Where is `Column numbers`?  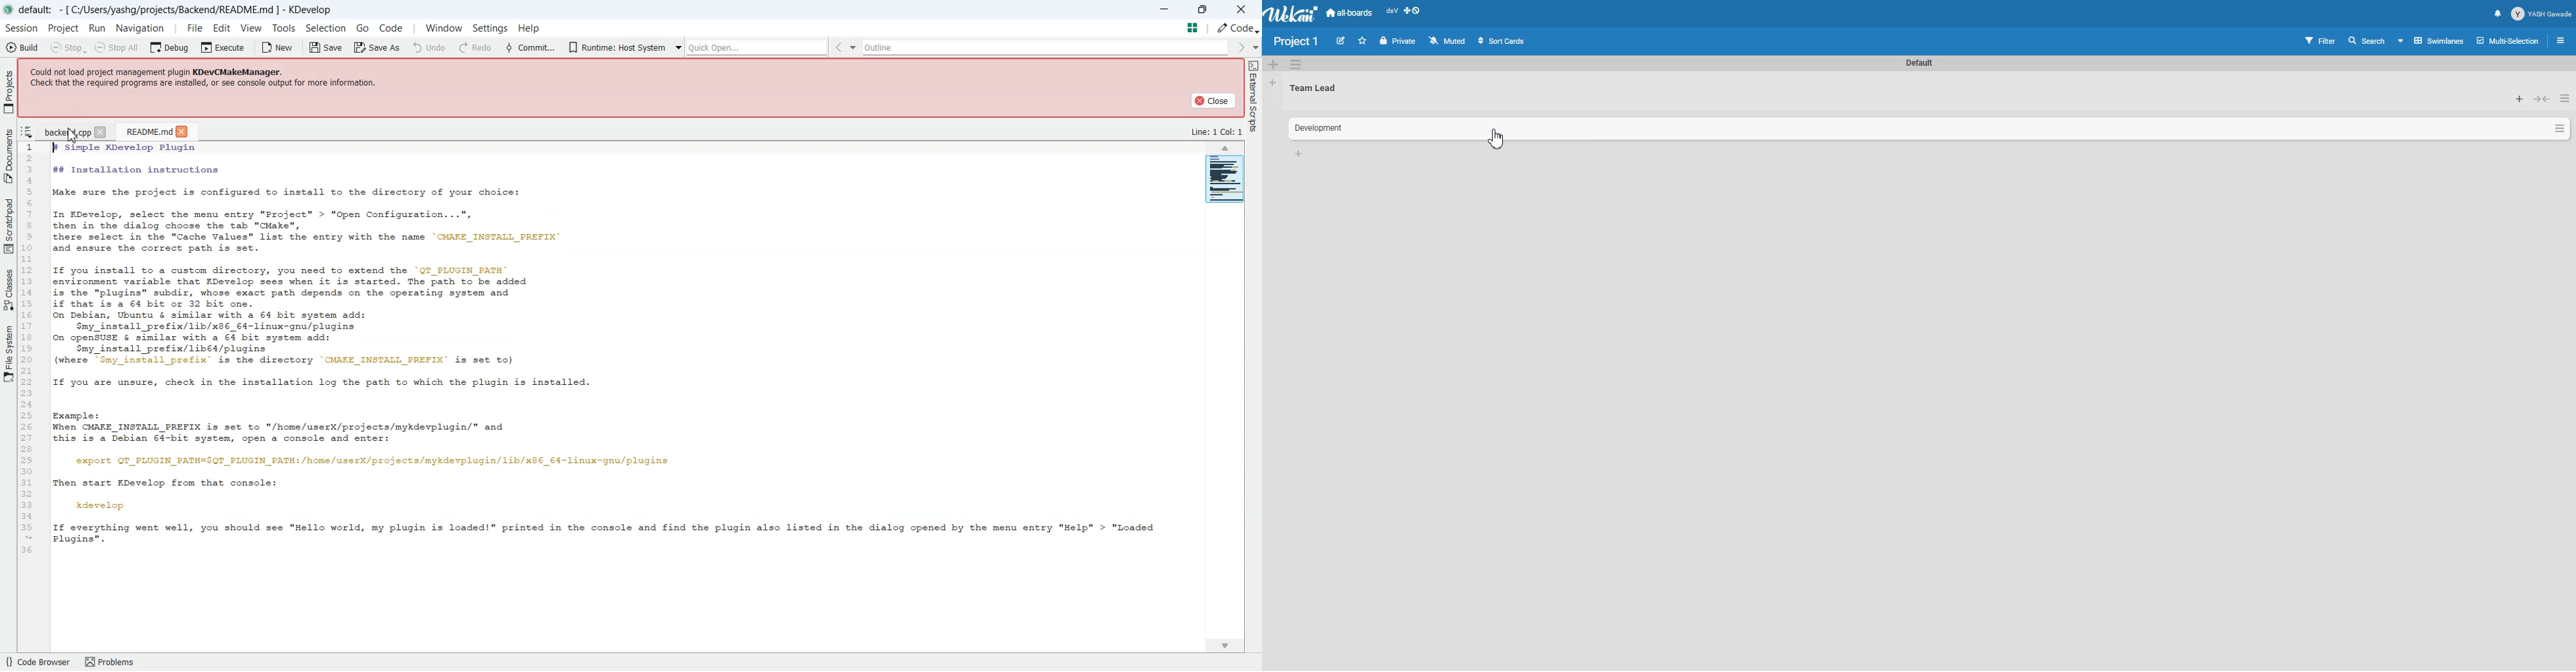 Column numbers is located at coordinates (29, 349).